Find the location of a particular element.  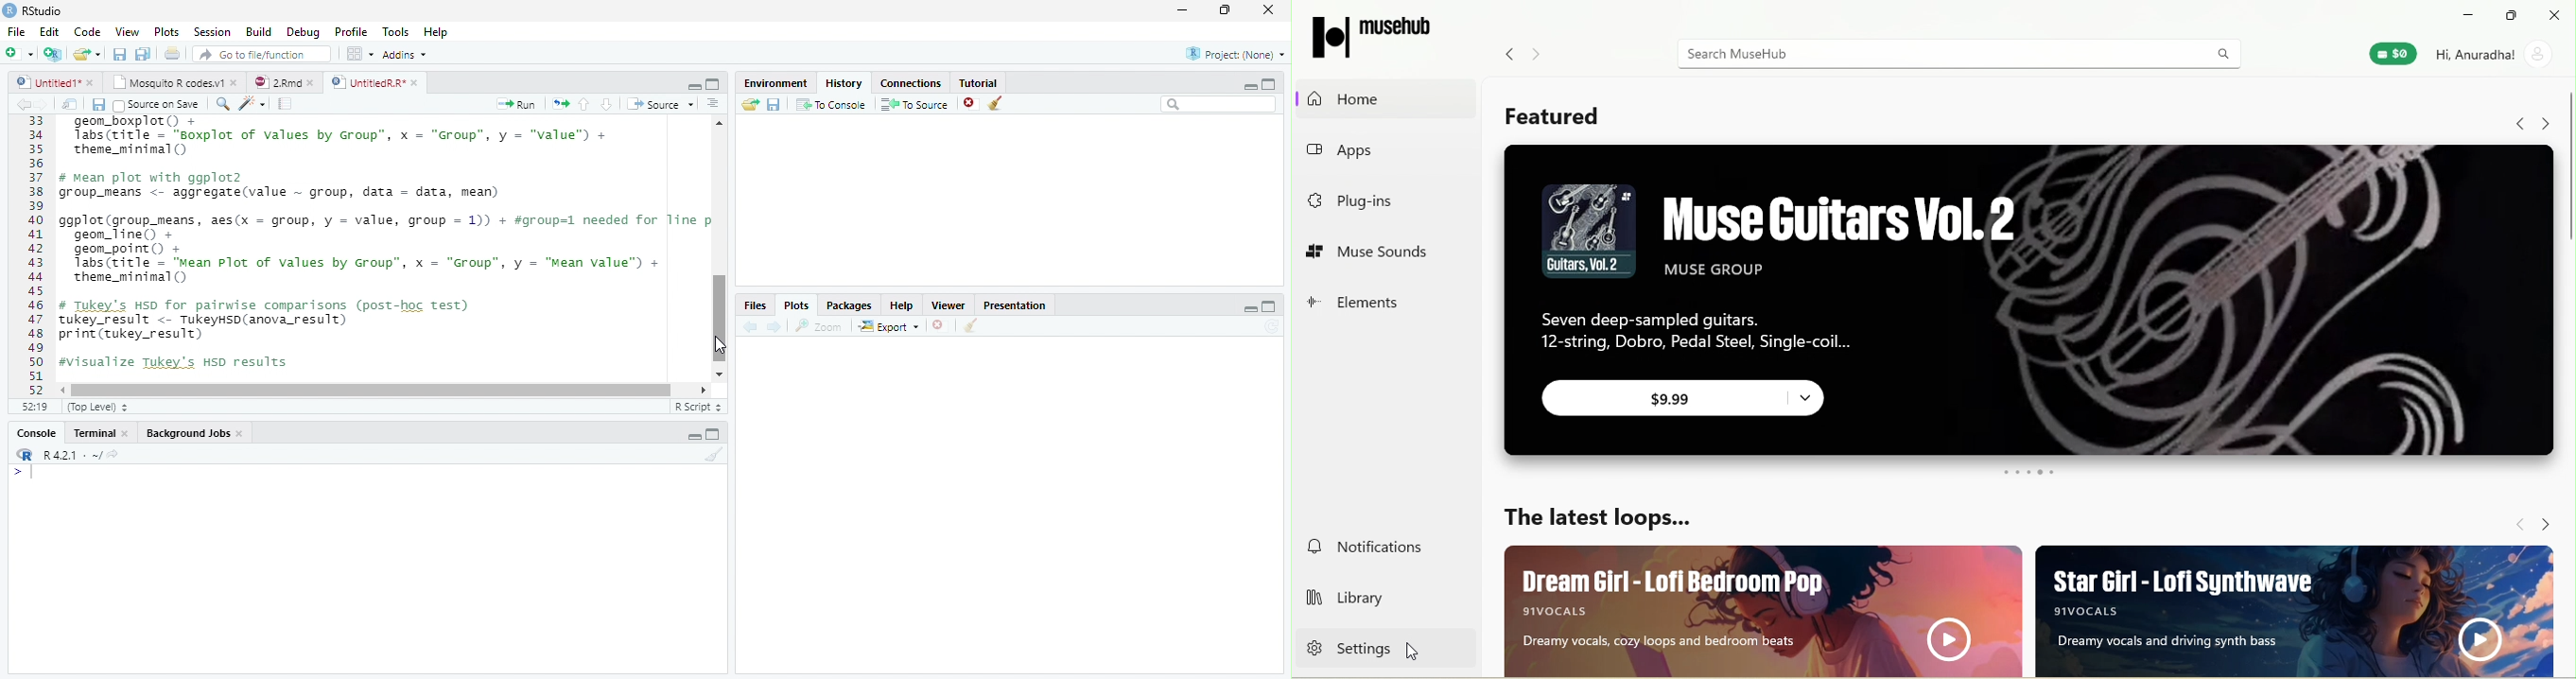

Scrollbar is located at coordinates (386, 389).